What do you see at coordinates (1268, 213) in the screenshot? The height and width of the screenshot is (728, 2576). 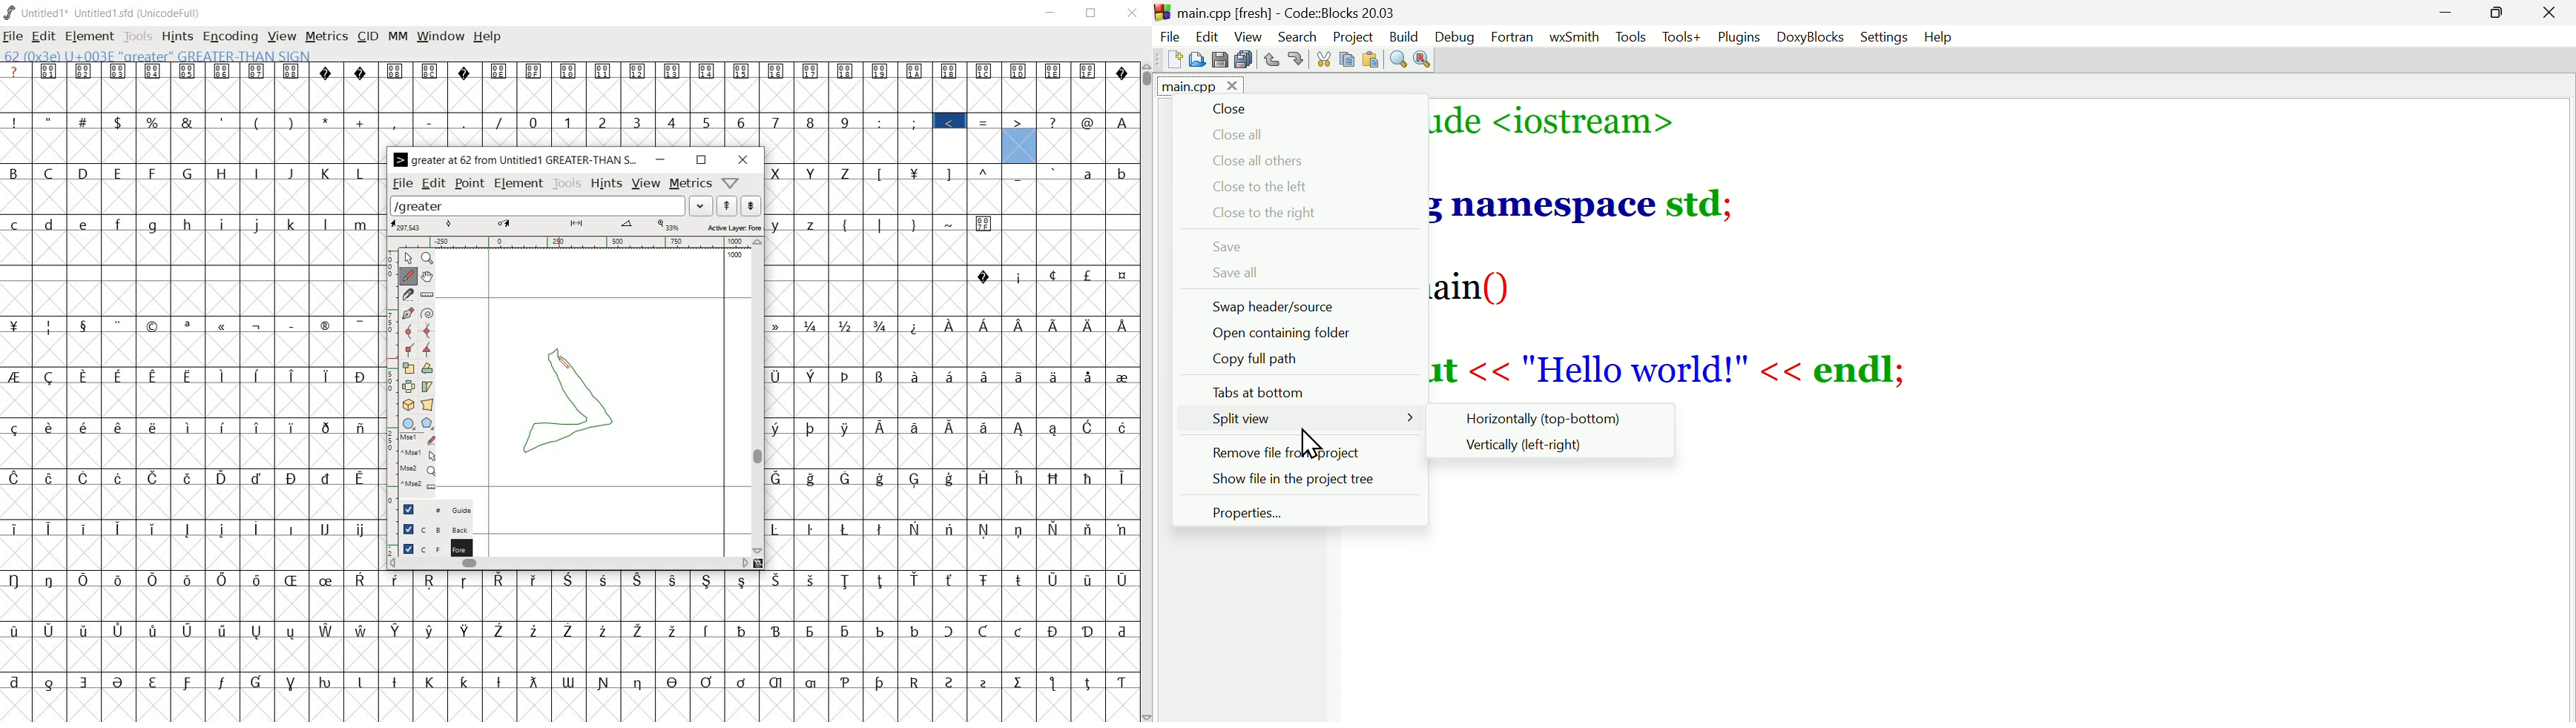 I see `Close to the right` at bounding box center [1268, 213].